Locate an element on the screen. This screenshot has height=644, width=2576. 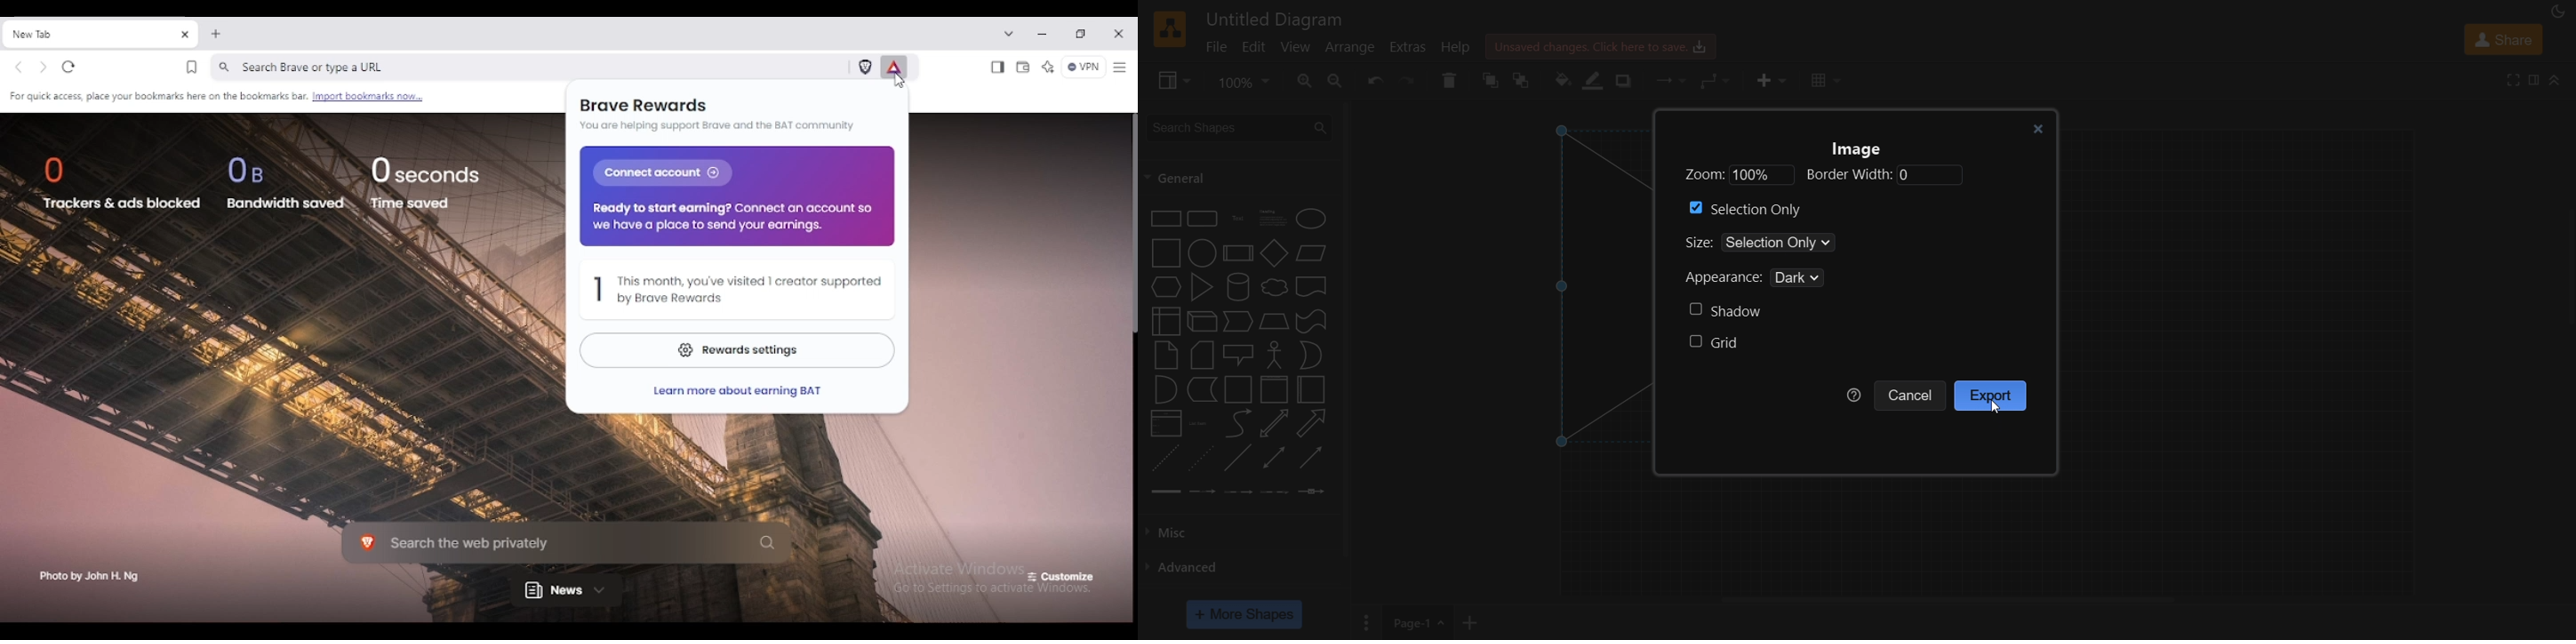
vertical scroll bar is located at coordinates (1131, 225).